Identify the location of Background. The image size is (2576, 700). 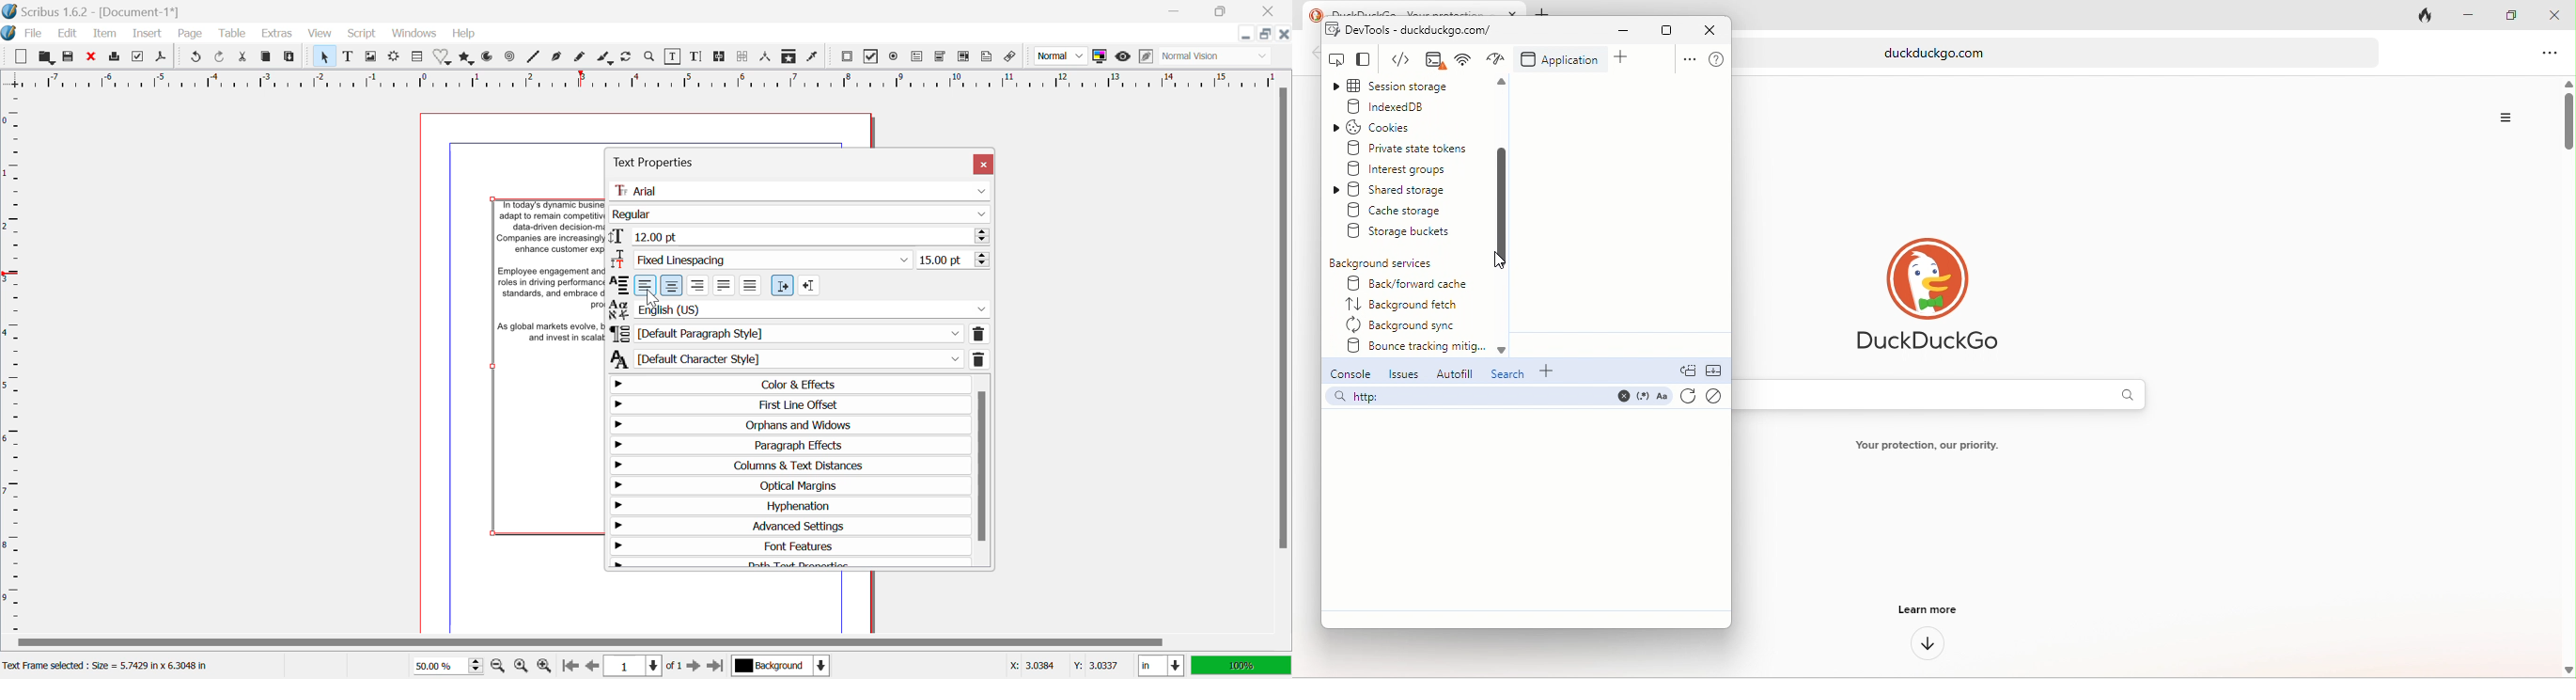
(780, 665).